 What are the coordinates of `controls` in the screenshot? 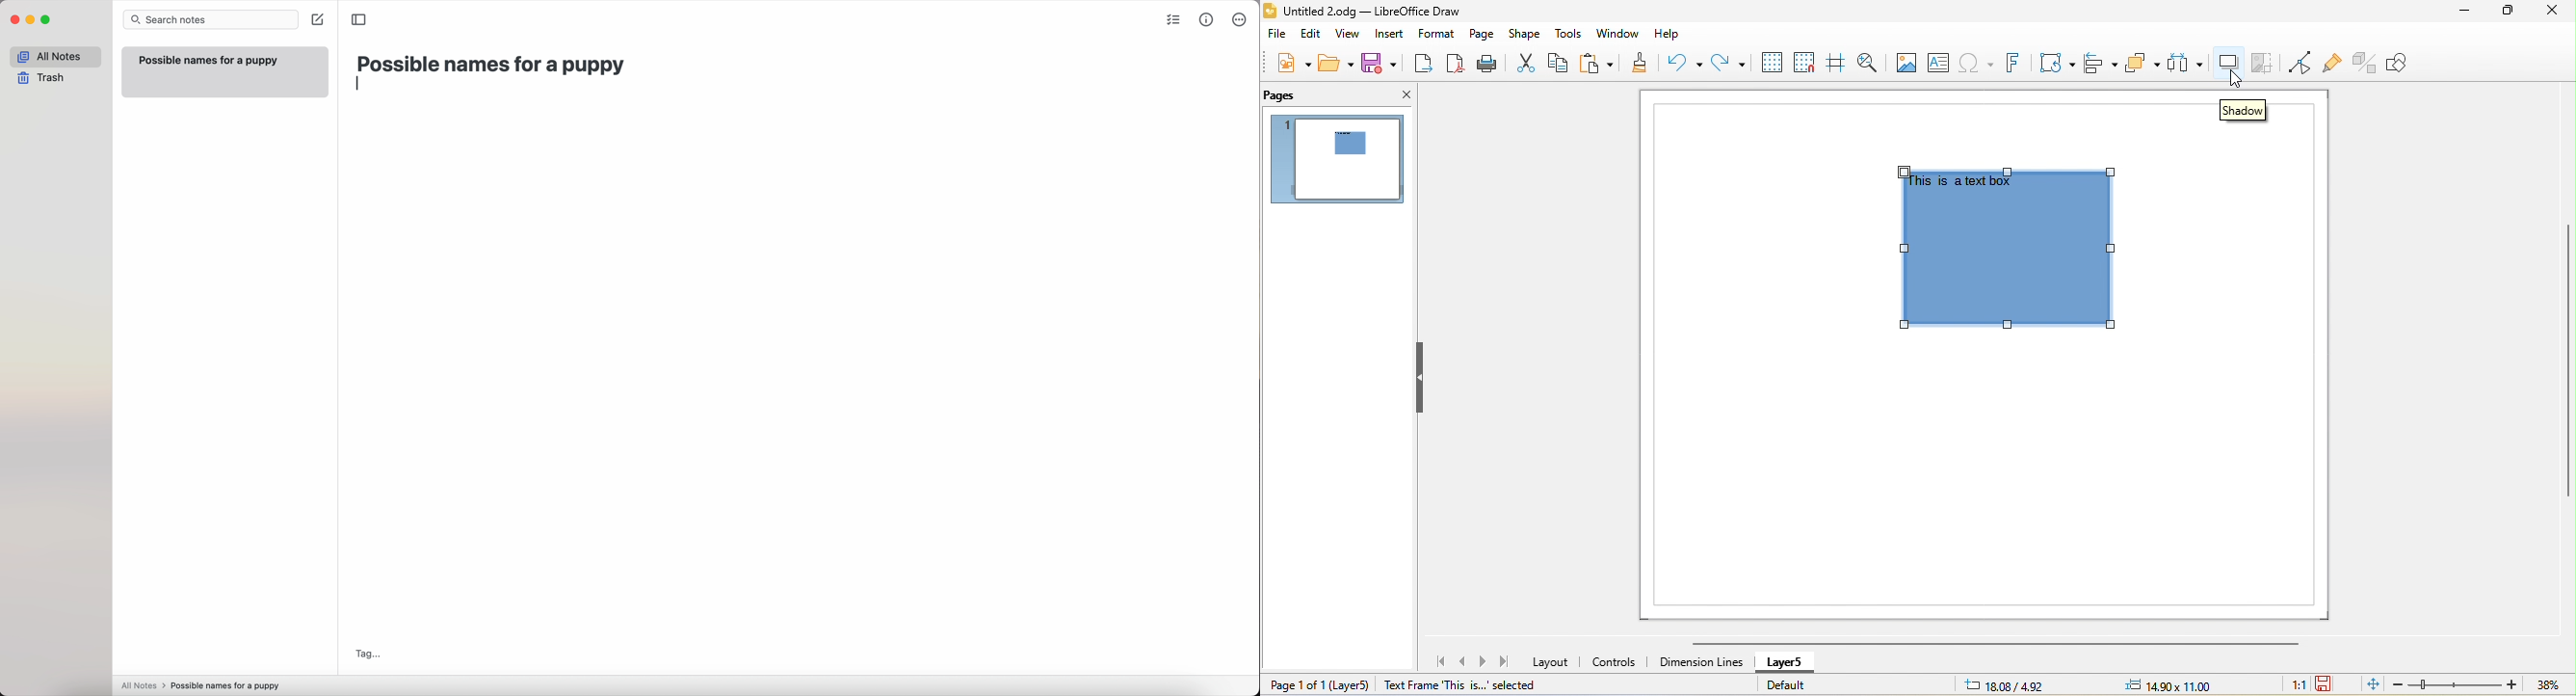 It's located at (1617, 660).